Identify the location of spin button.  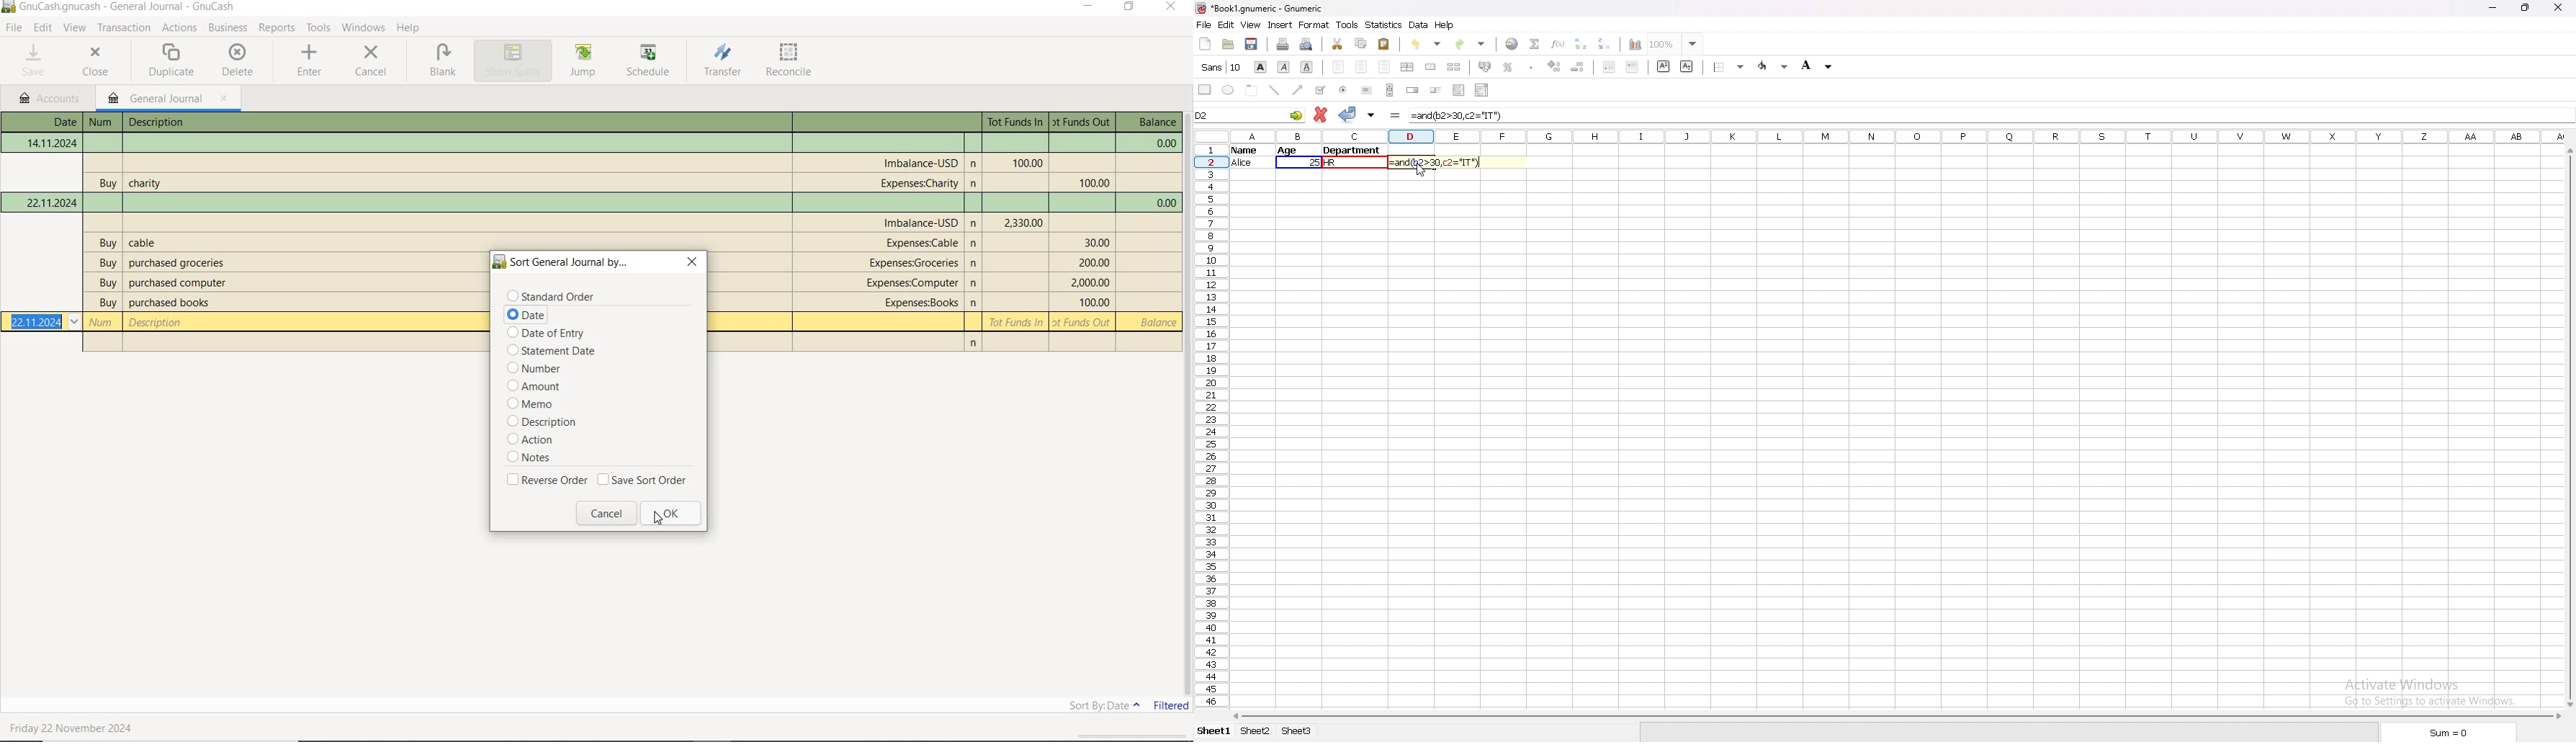
(1413, 91).